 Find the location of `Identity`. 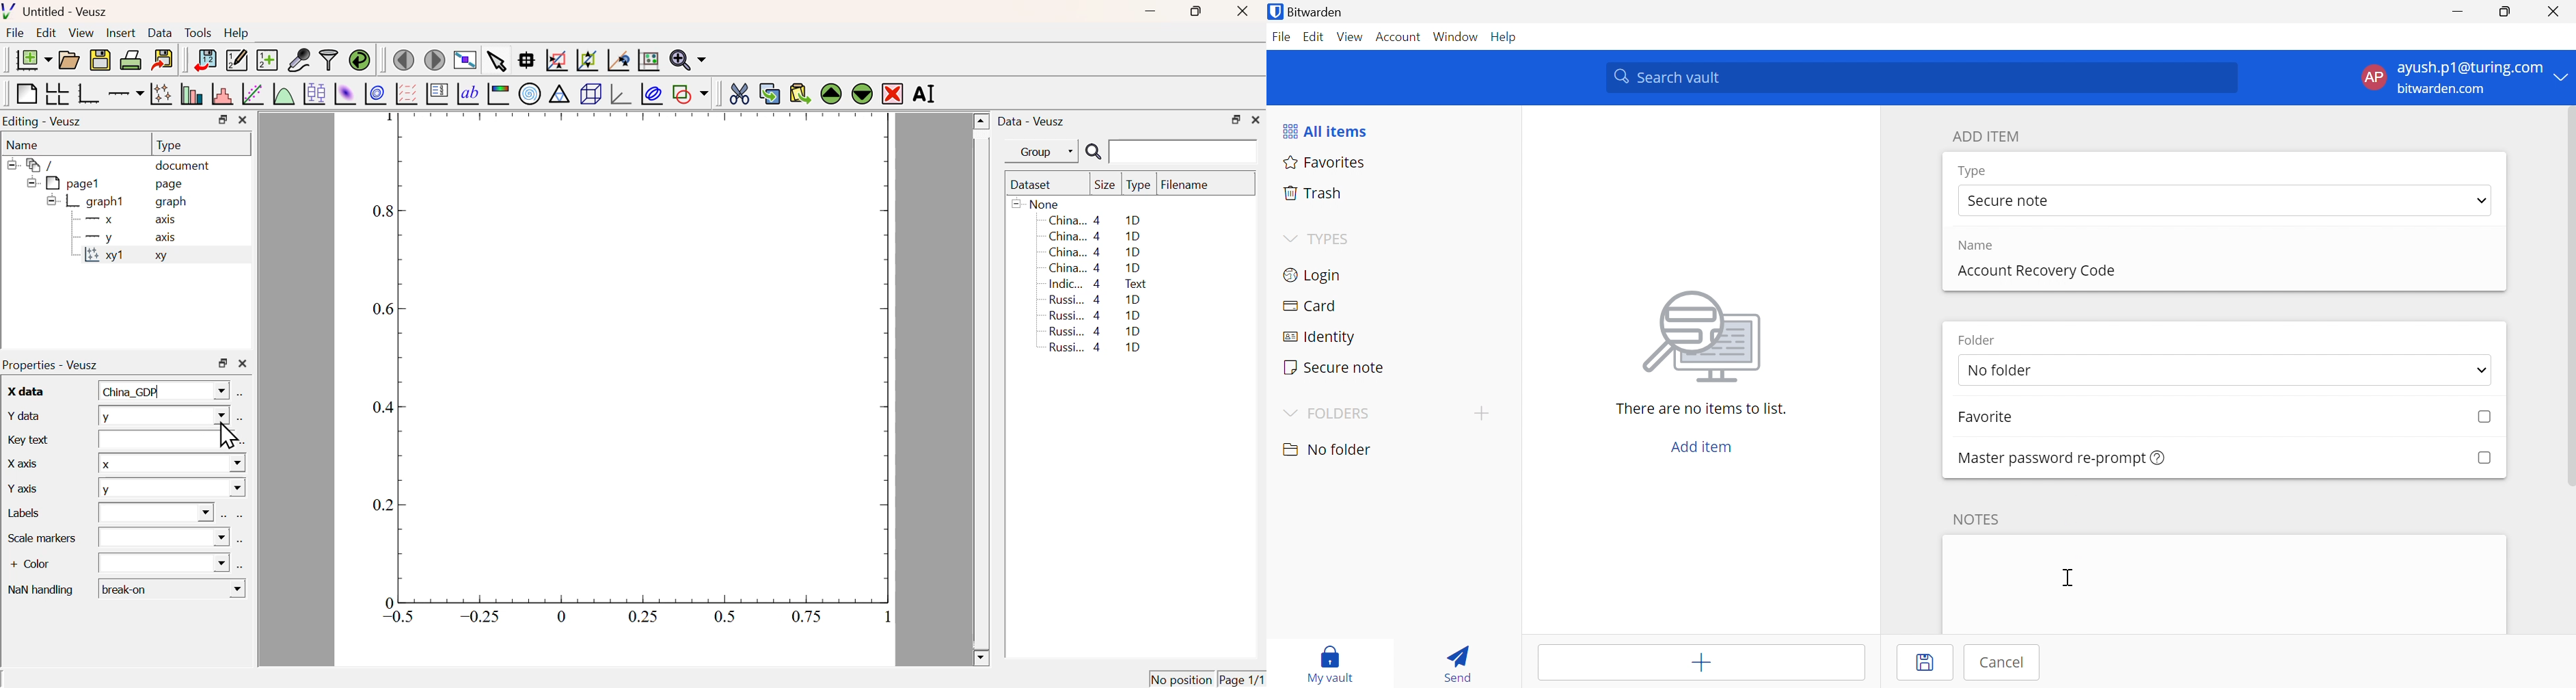

Identity is located at coordinates (1318, 337).